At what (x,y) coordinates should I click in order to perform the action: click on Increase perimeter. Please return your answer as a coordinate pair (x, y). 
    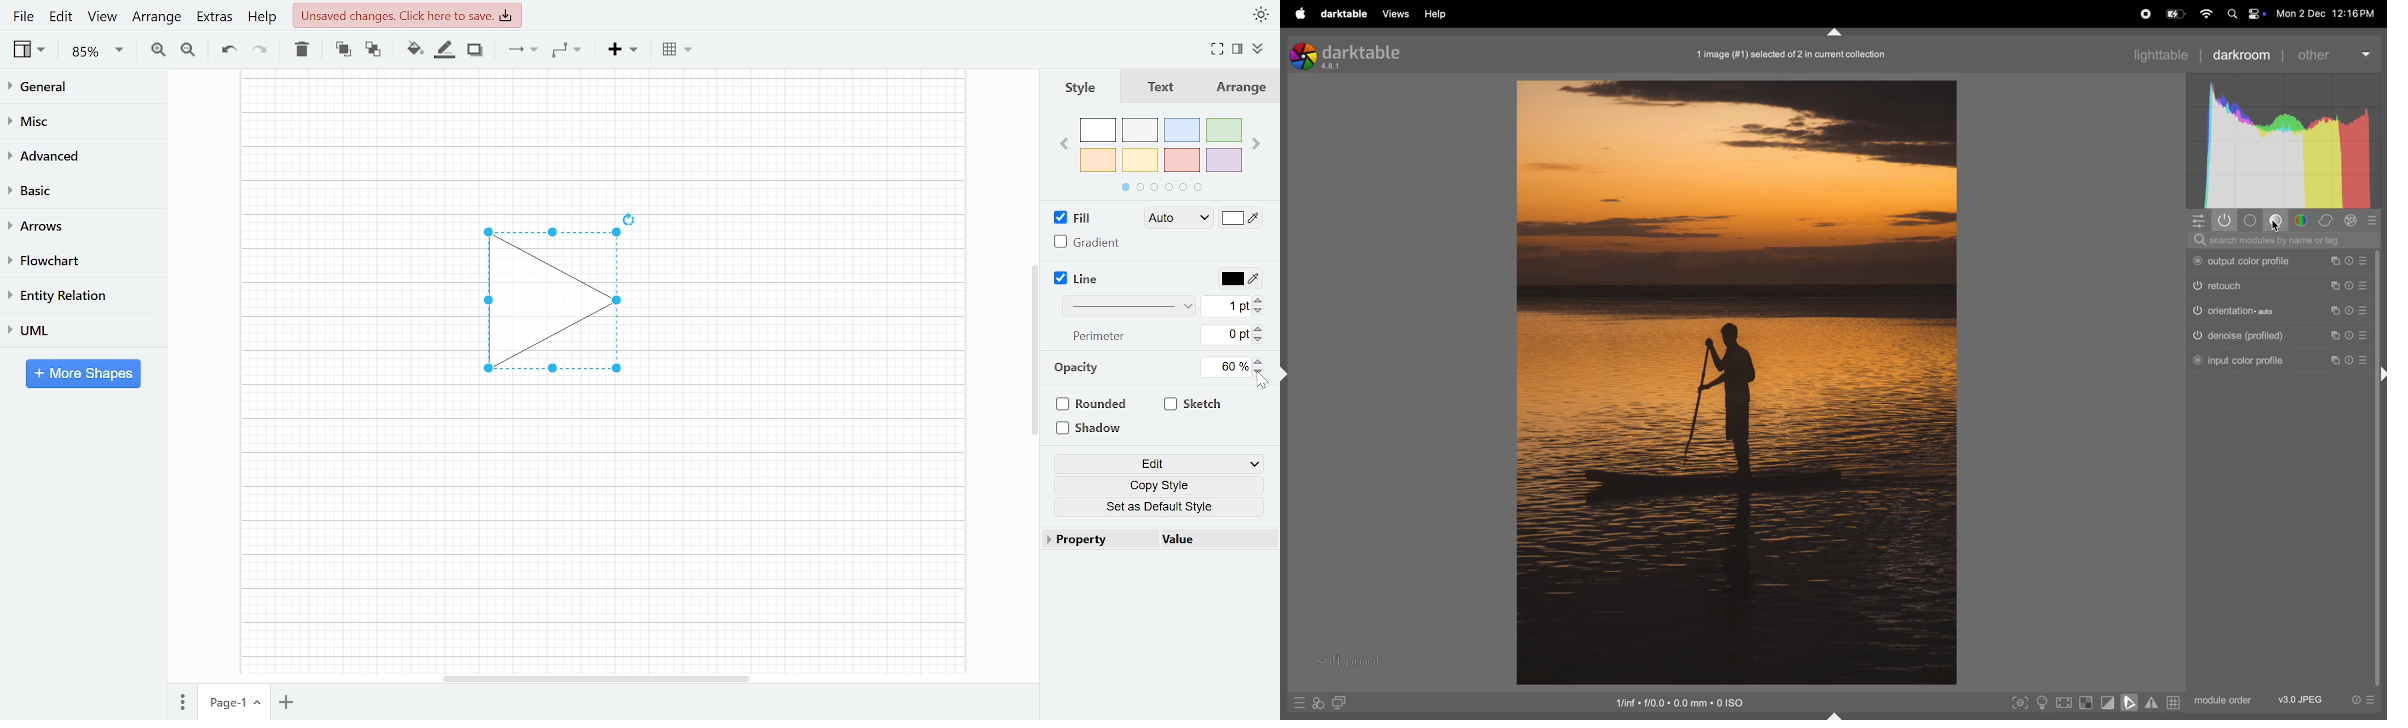
    Looking at the image, I should click on (1261, 329).